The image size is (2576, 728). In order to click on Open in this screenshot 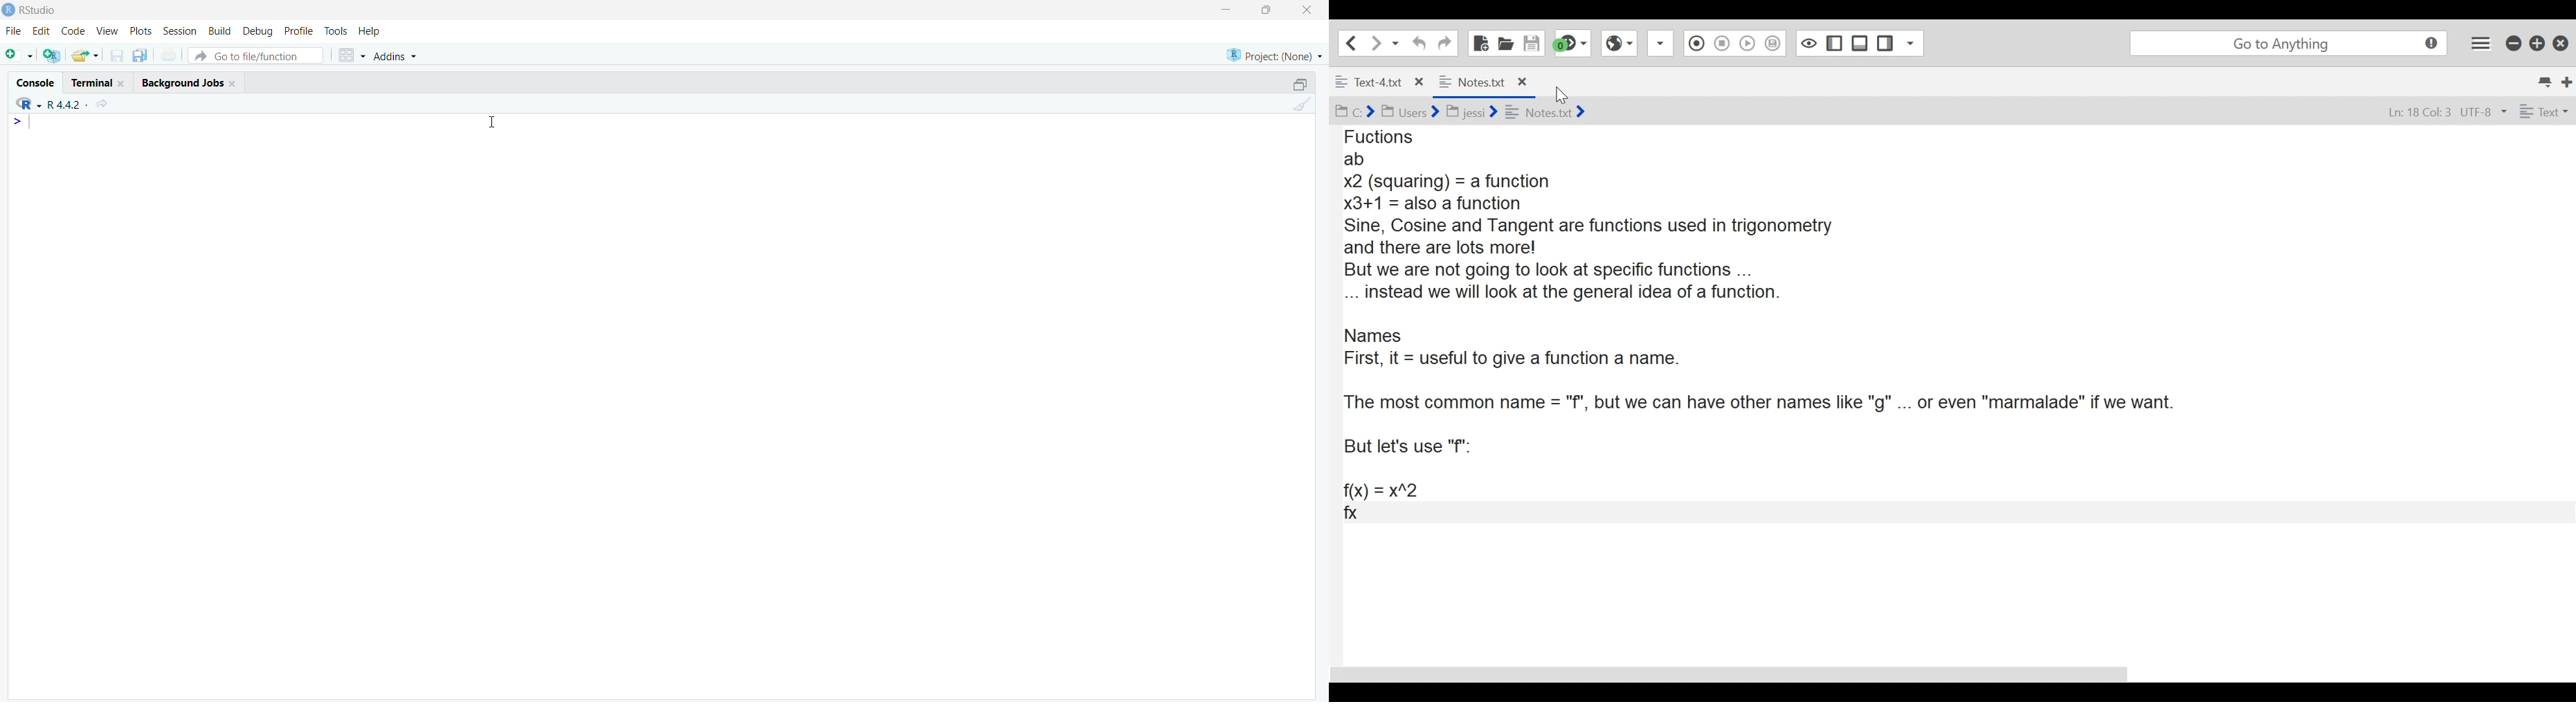, I will do `click(1506, 43)`.